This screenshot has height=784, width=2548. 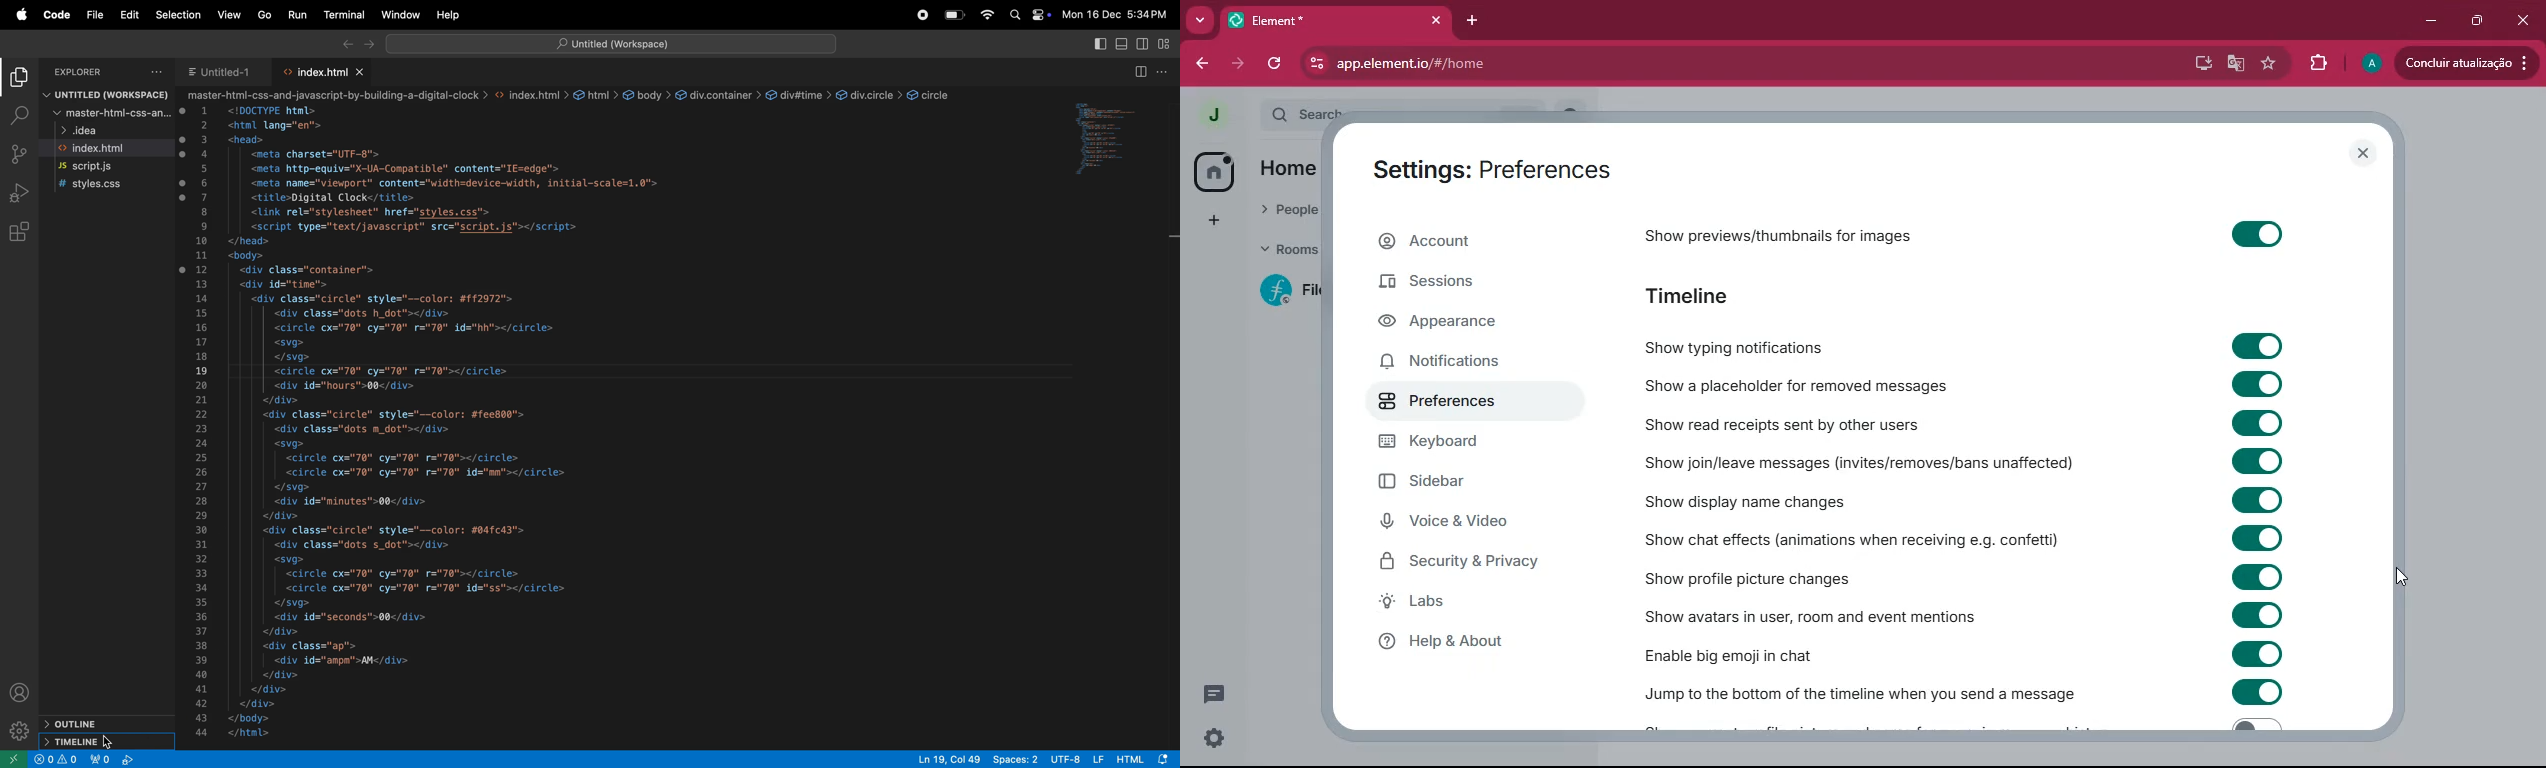 What do you see at coordinates (299, 15) in the screenshot?
I see `run` at bounding box center [299, 15].